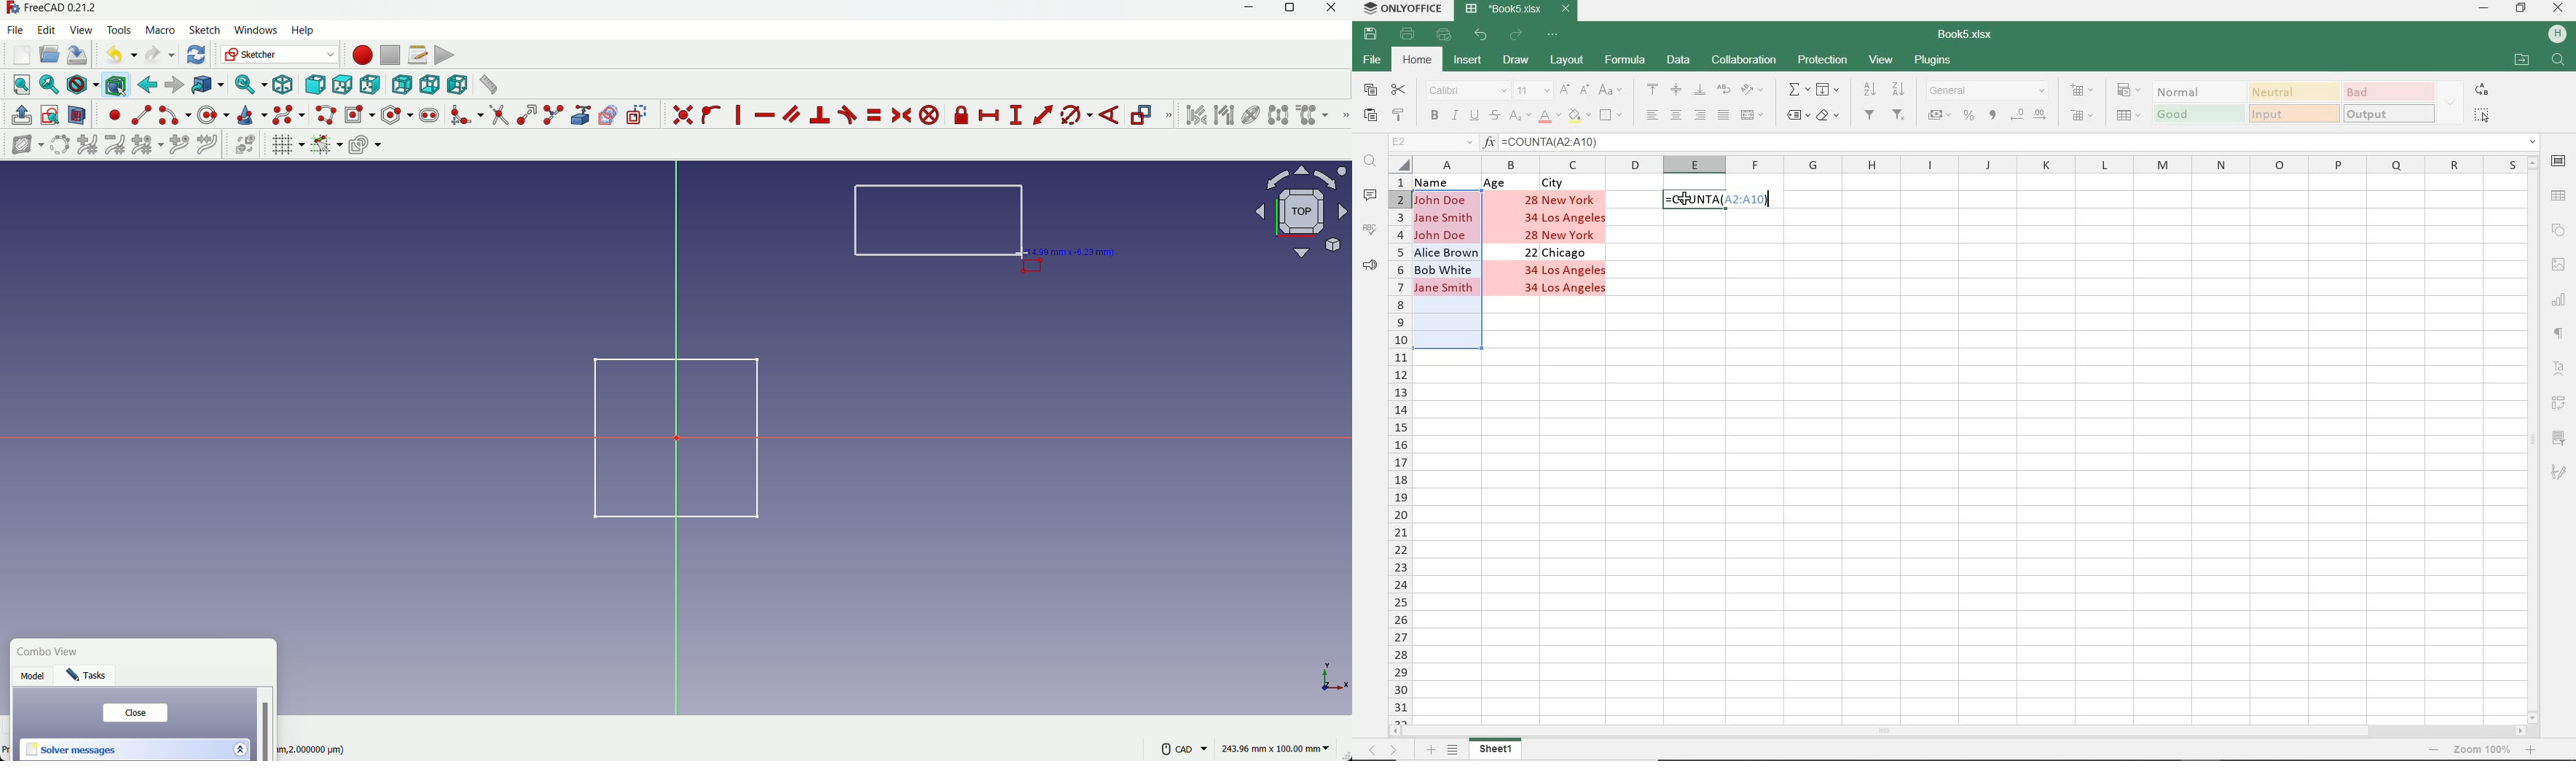 The width and height of the screenshot is (2576, 784). What do you see at coordinates (582, 116) in the screenshot?
I see `create external geometry` at bounding box center [582, 116].